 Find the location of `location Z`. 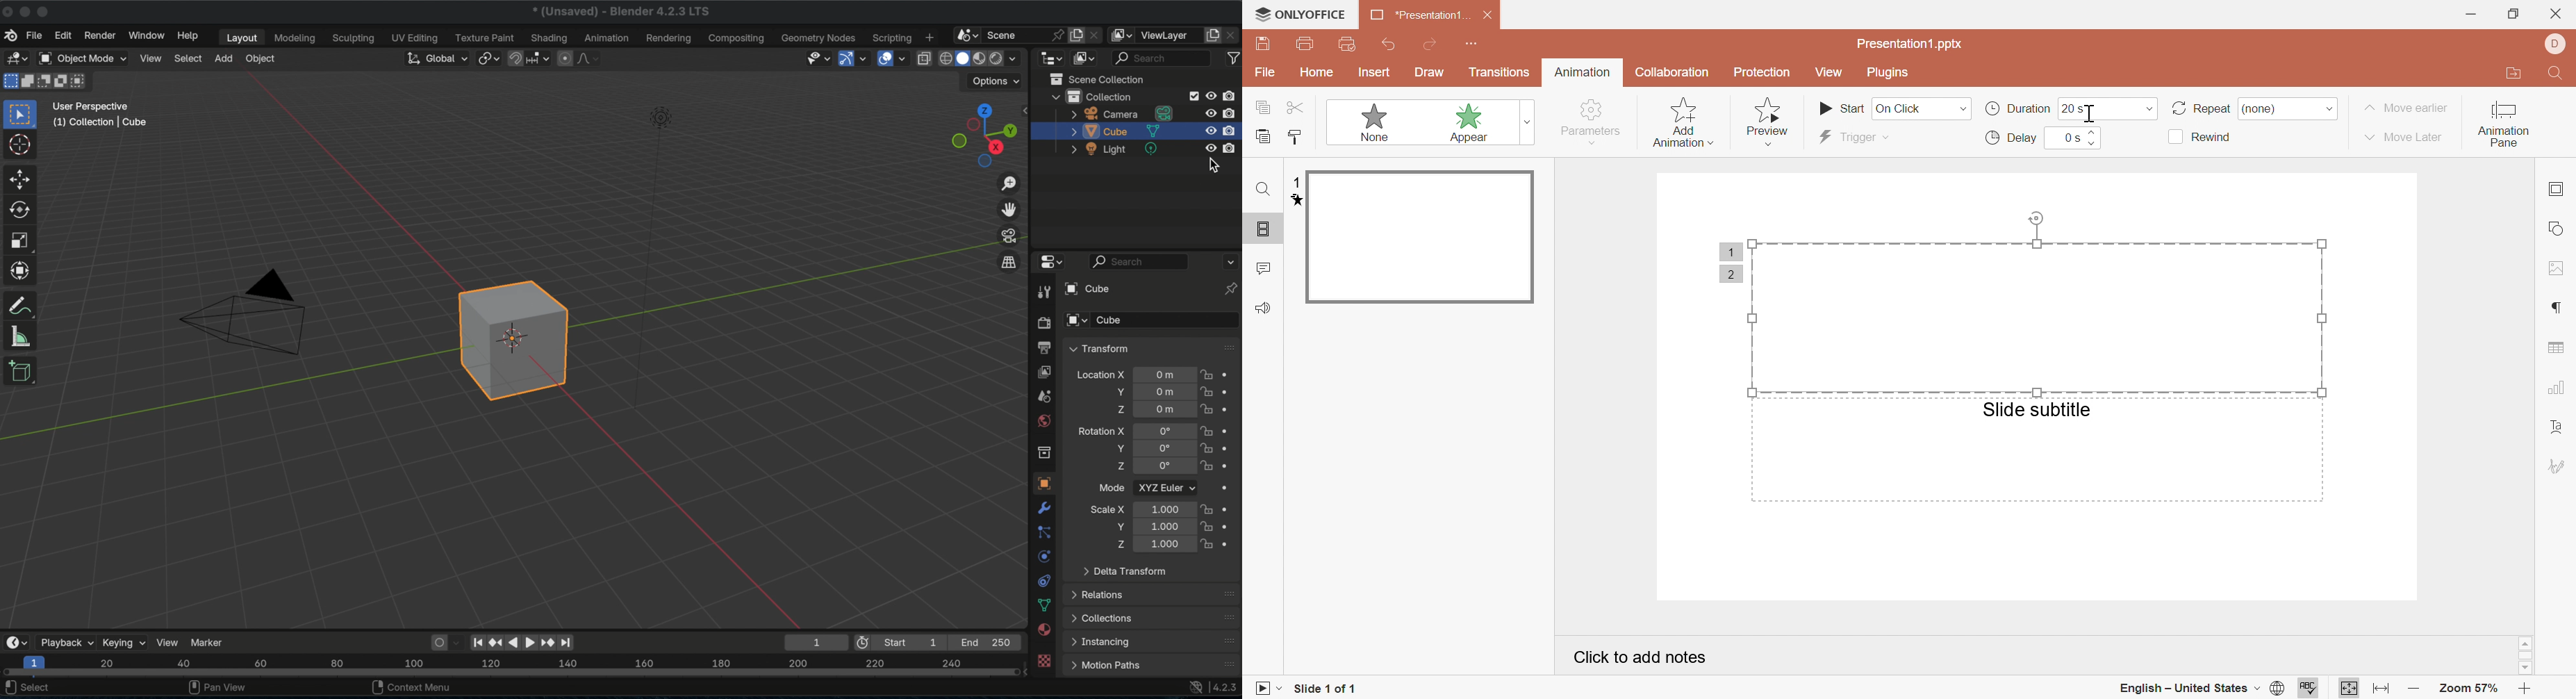

location Z is located at coordinates (1116, 410).